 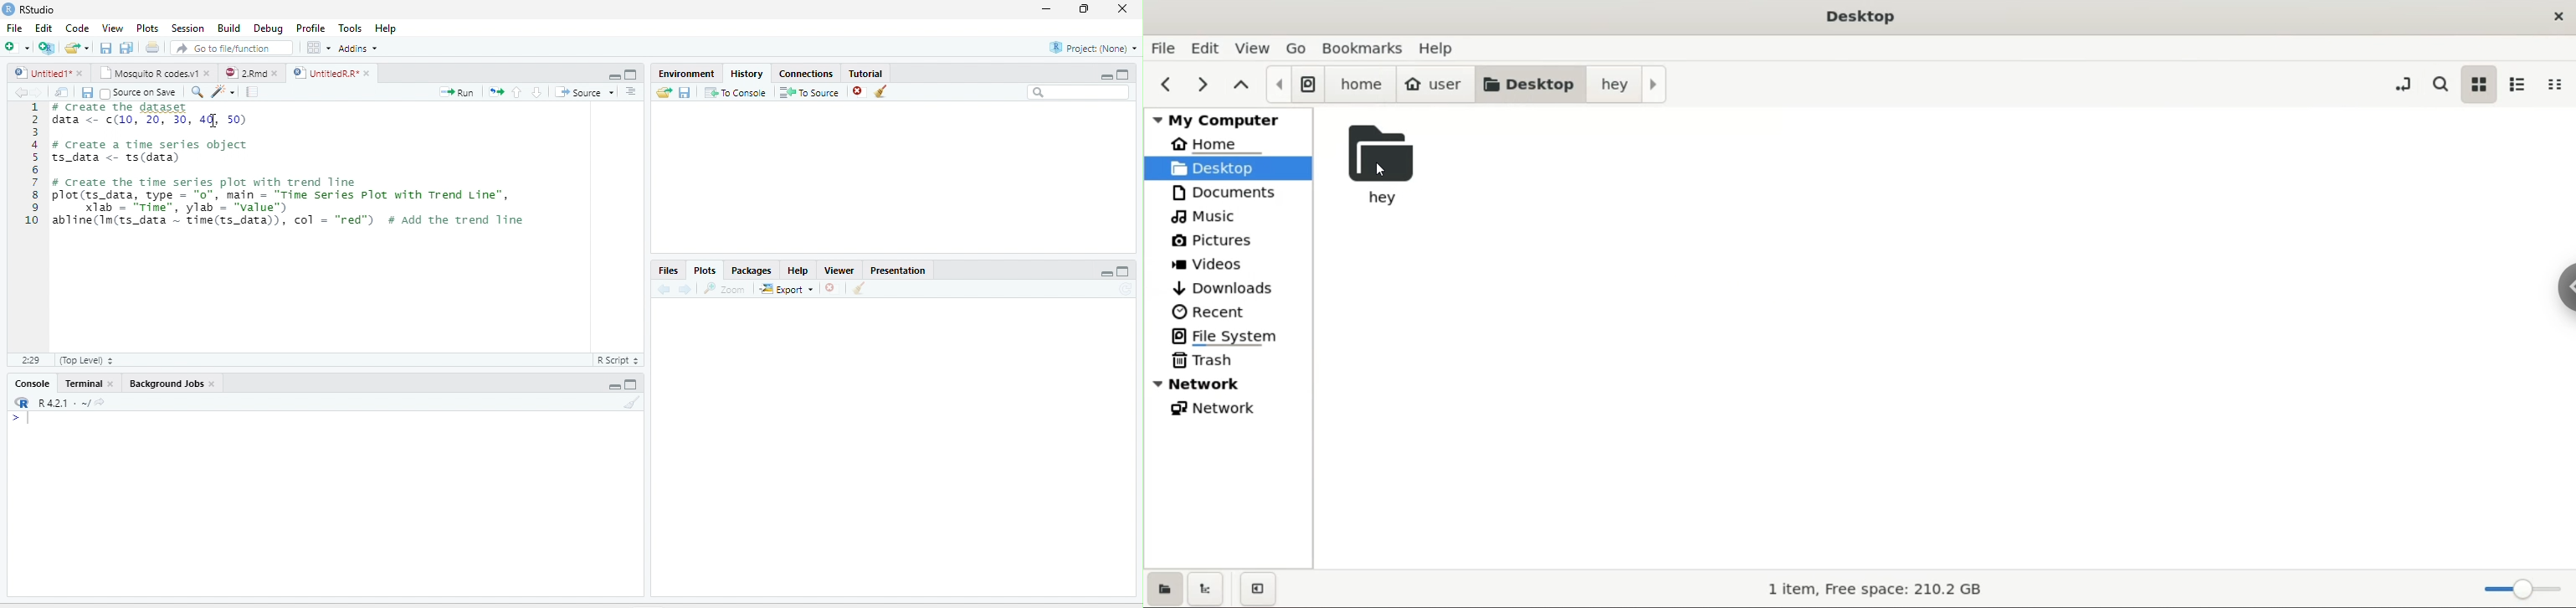 I want to click on Maximize, so click(x=632, y=75).